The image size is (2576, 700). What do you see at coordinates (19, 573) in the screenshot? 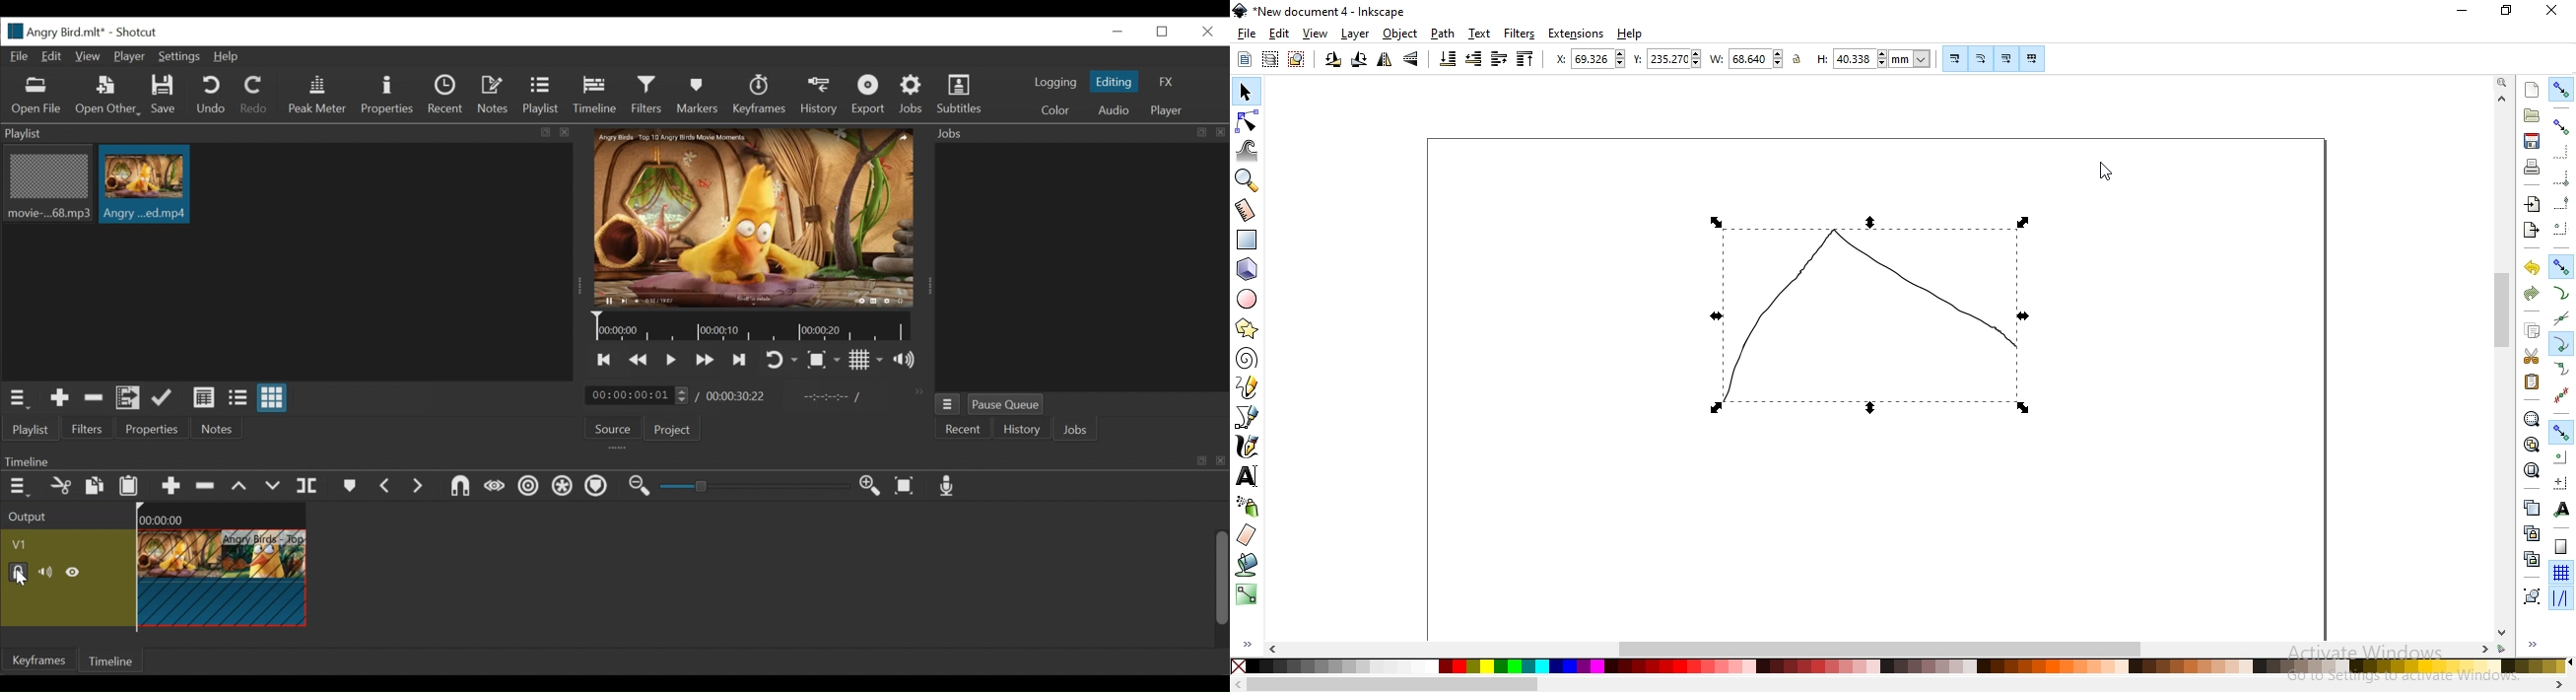
I see `(un)lock track` at bounding box center [19, 573].